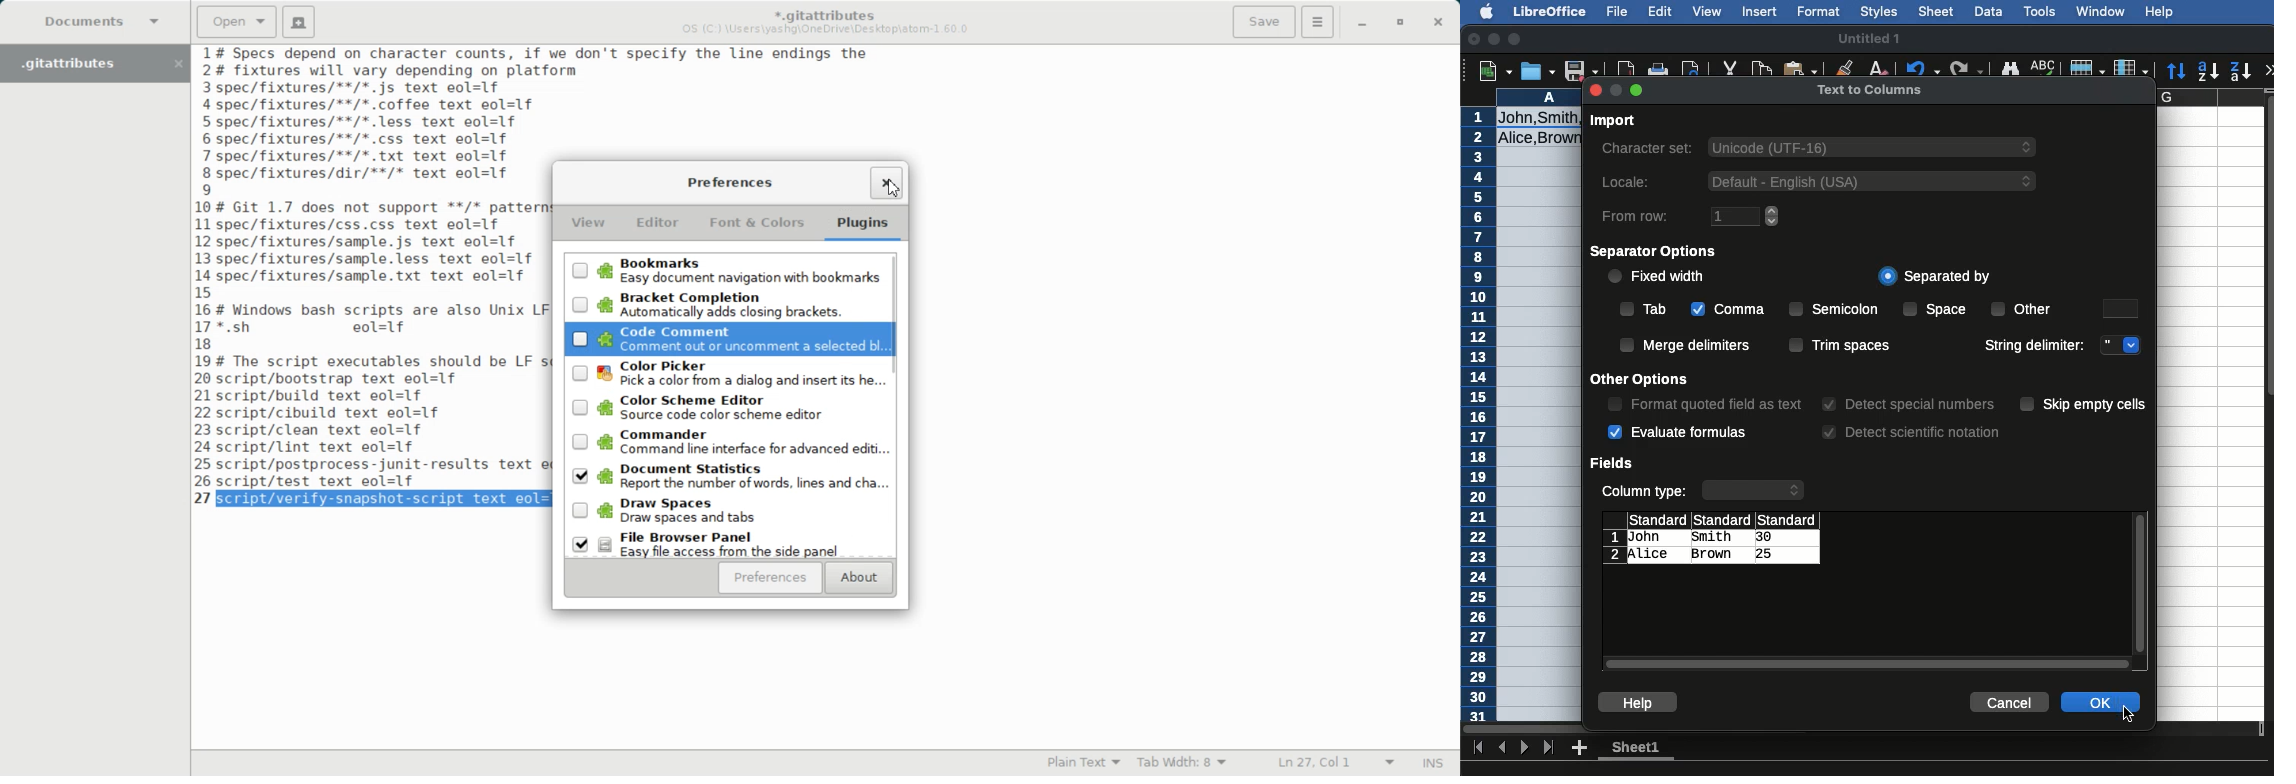  What do you see at coordinates (206, 266) in the screenshot?
I see `text line number` at bounding box center [206, 266].